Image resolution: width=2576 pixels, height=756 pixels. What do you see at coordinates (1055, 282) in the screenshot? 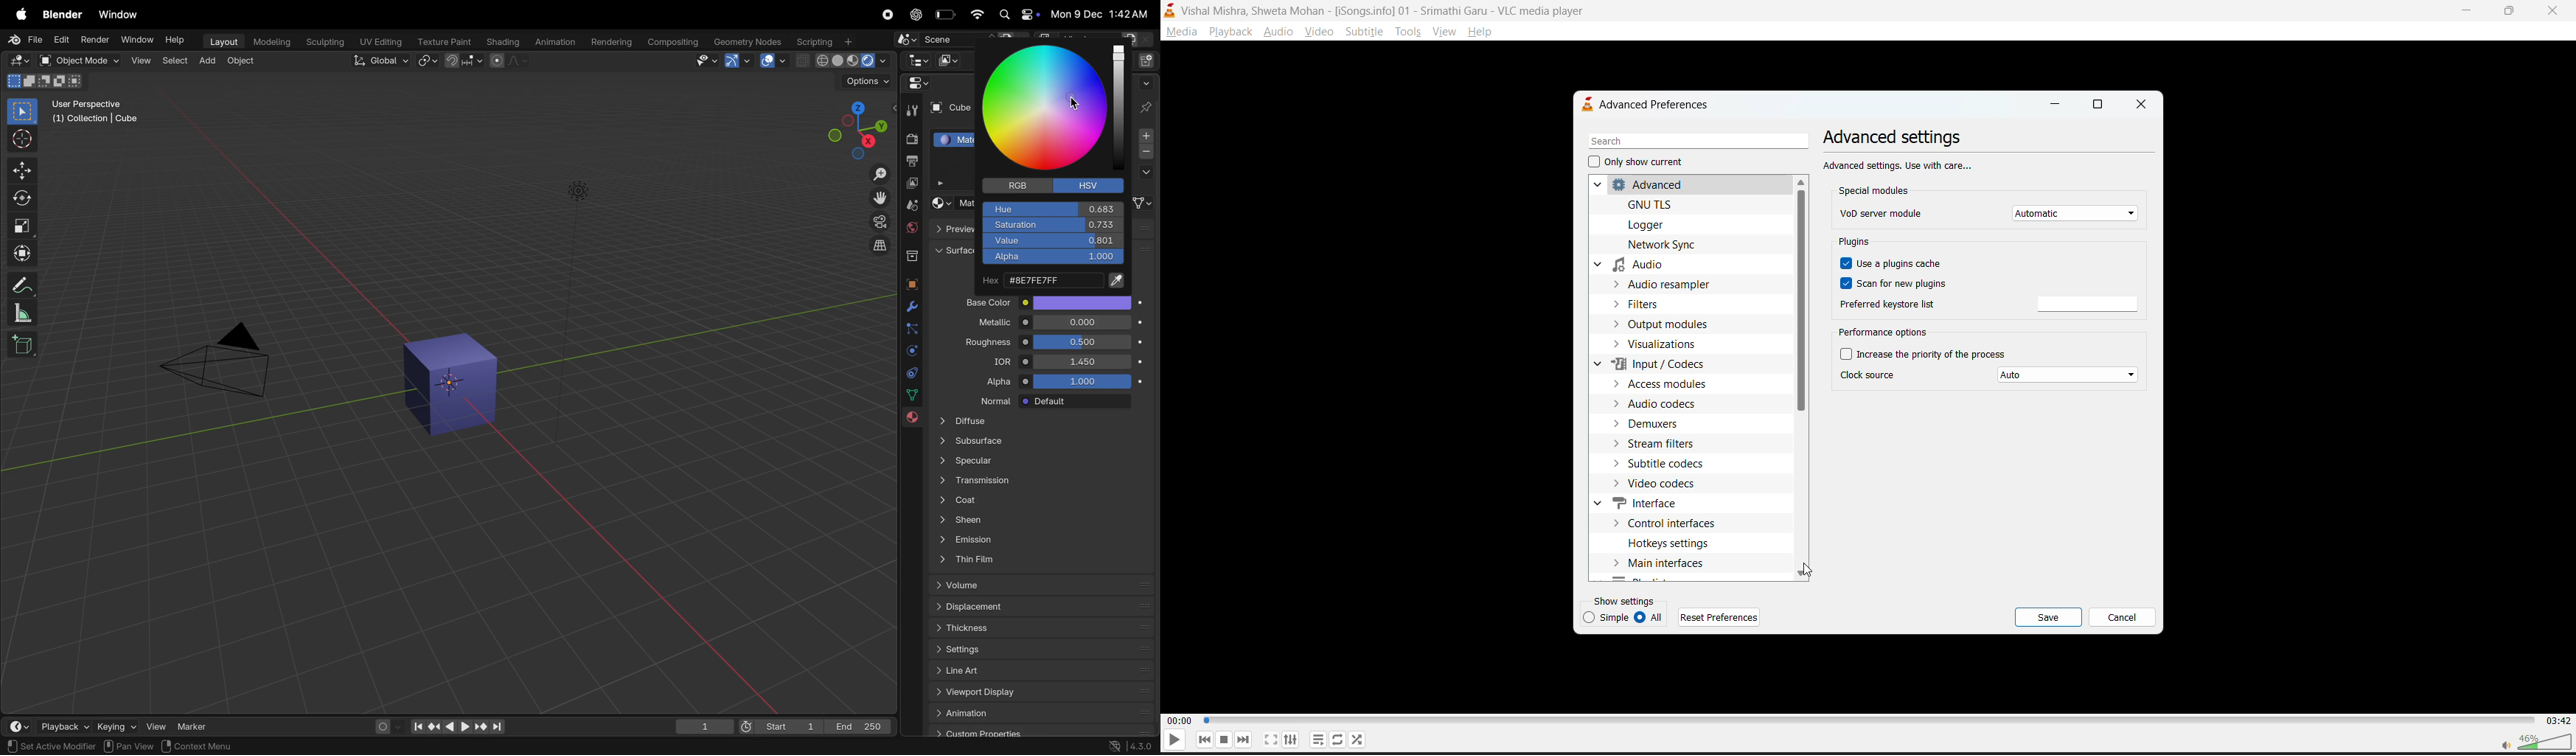
I see `color code` at bounding box center [1055, 282].